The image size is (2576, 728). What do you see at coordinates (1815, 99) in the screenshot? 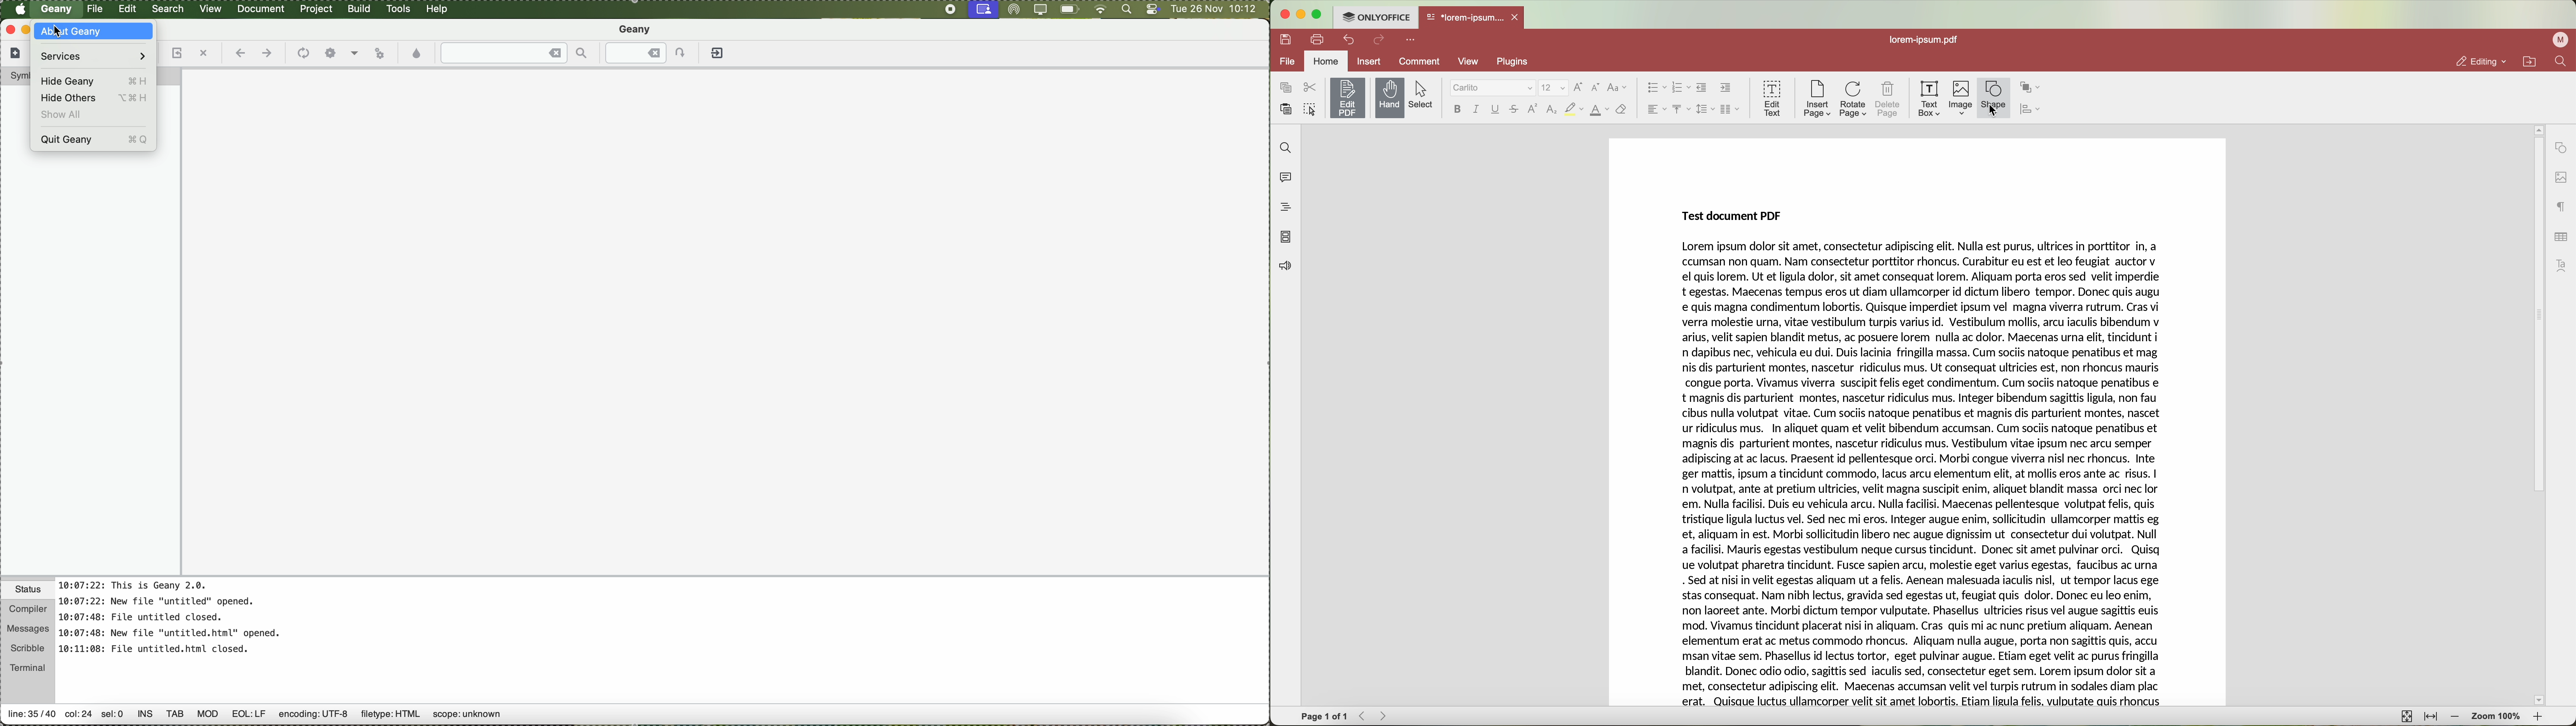
I see `insert page` at bounding box center [1815, 99].